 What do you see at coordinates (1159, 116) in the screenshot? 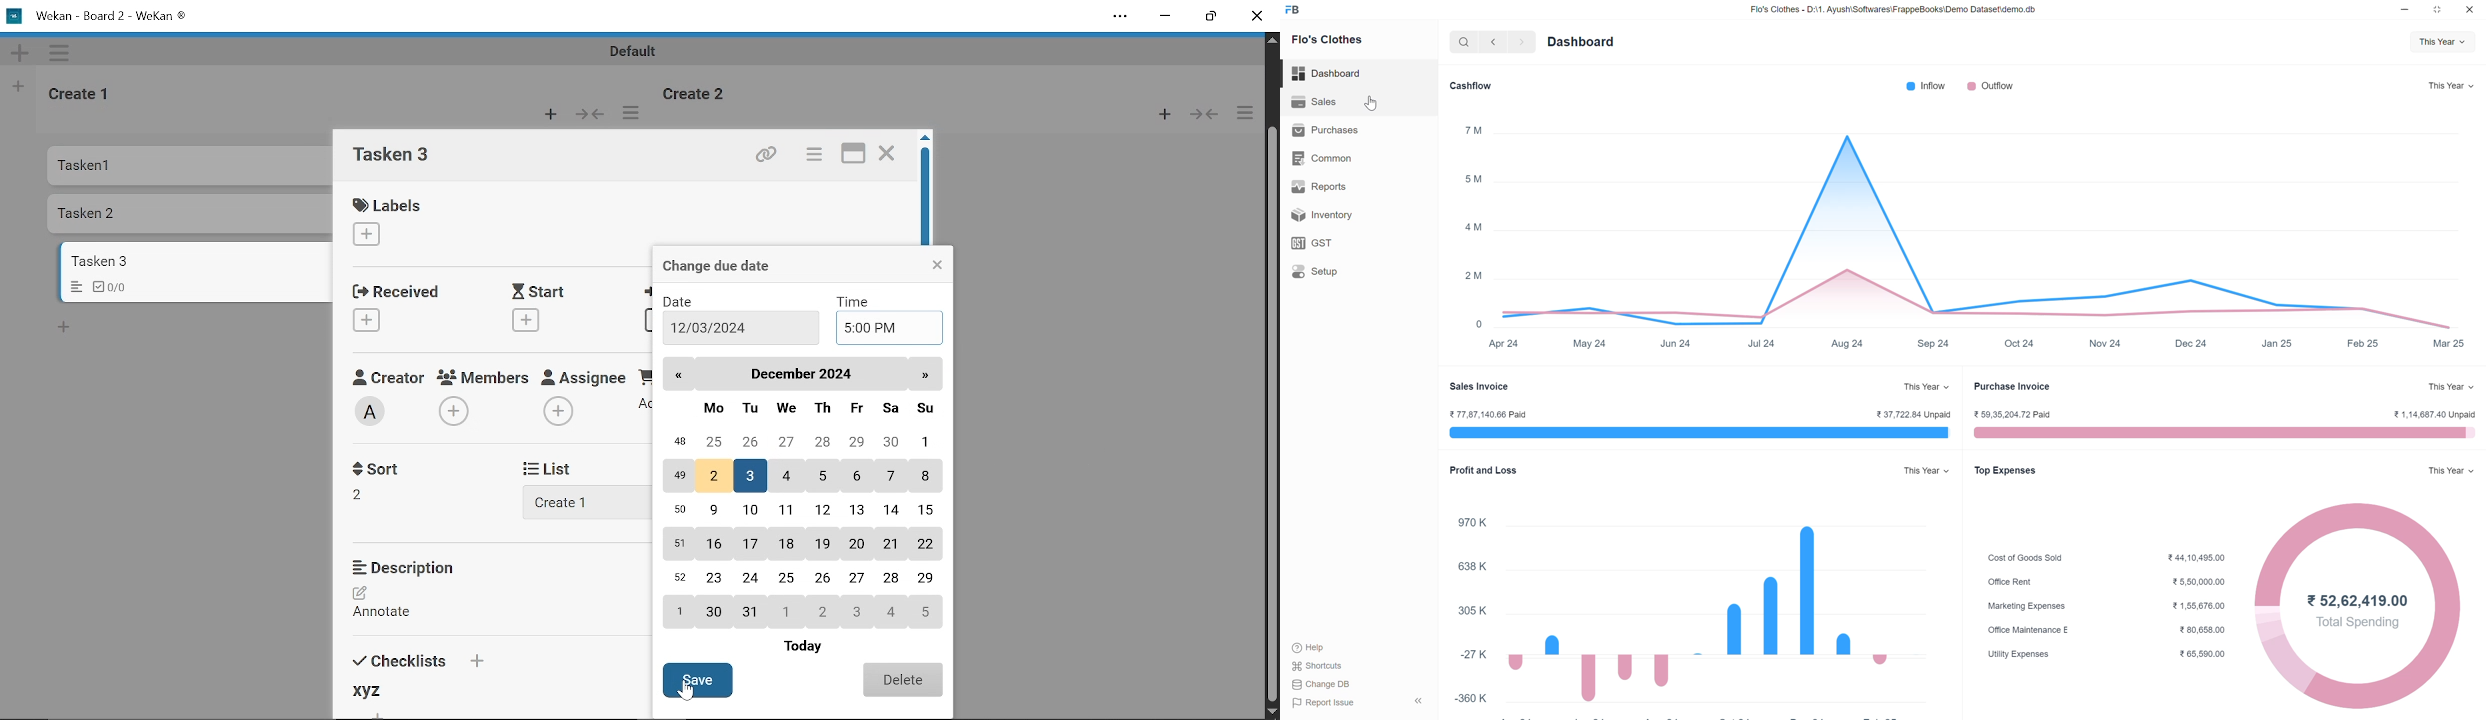
I see `New` at bounding box center [1159, 116].